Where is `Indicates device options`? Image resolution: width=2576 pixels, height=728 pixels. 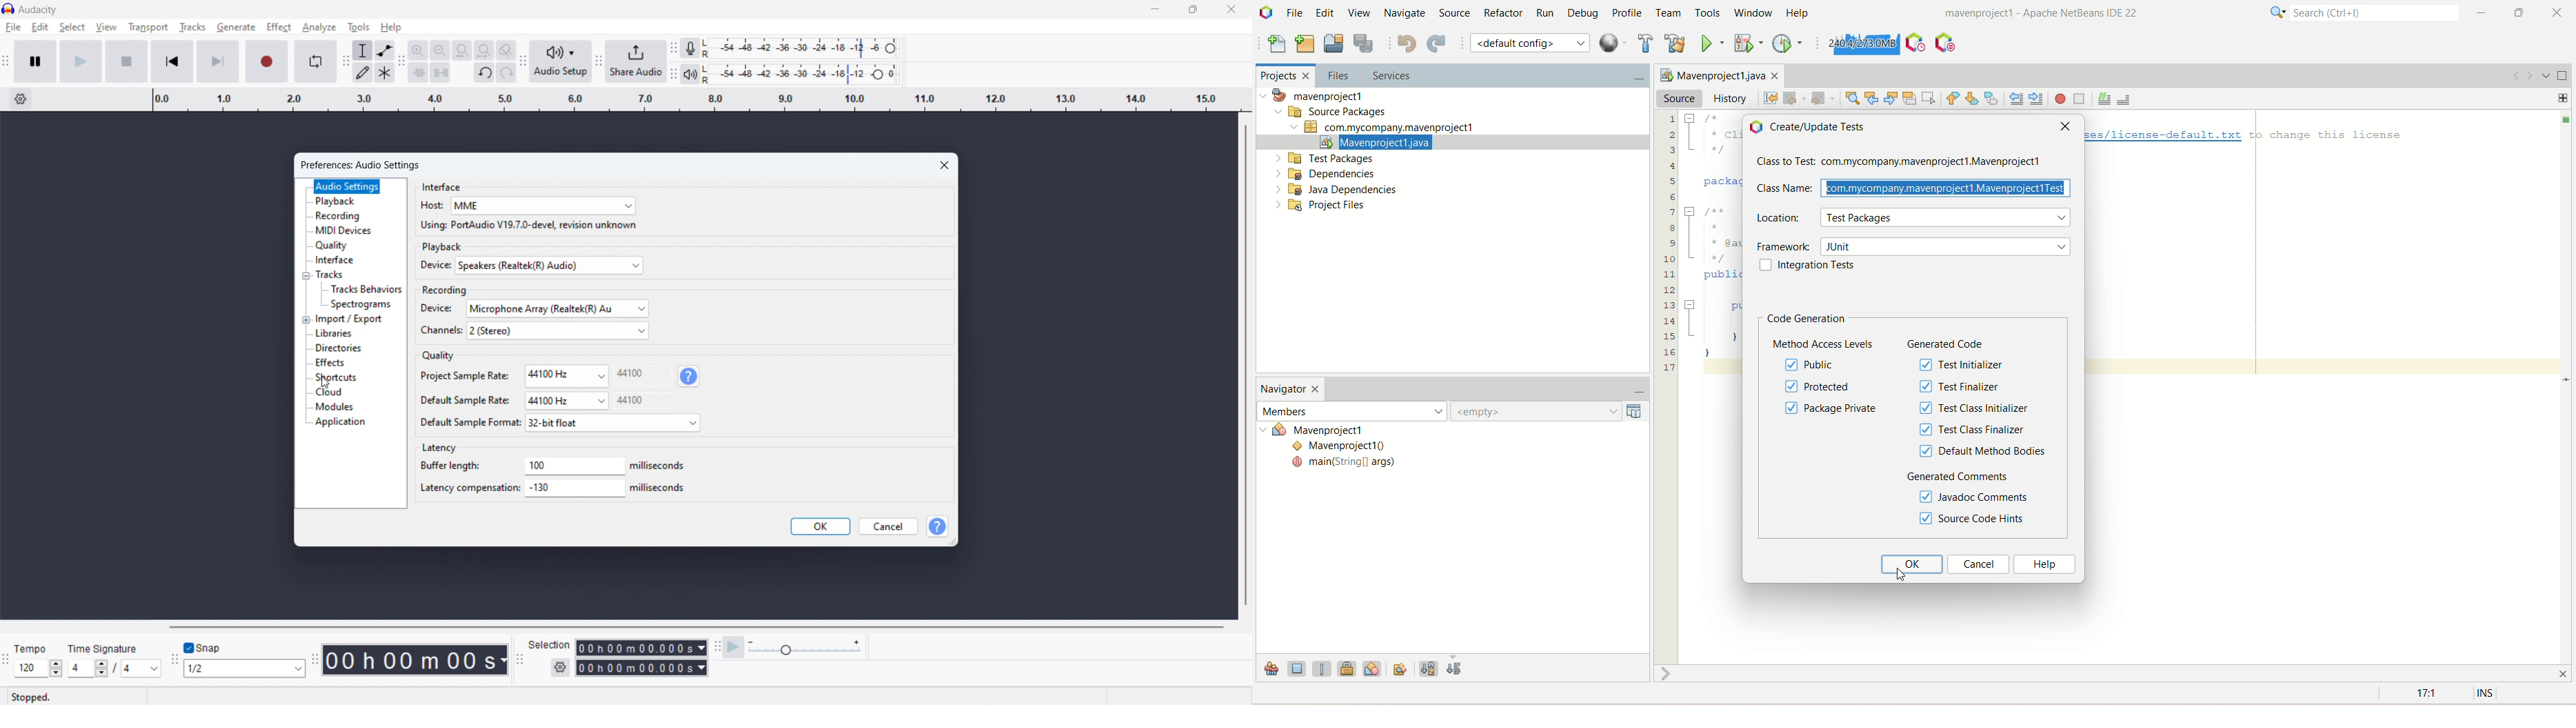 Indicates device options is located at coordinates (437, 265).